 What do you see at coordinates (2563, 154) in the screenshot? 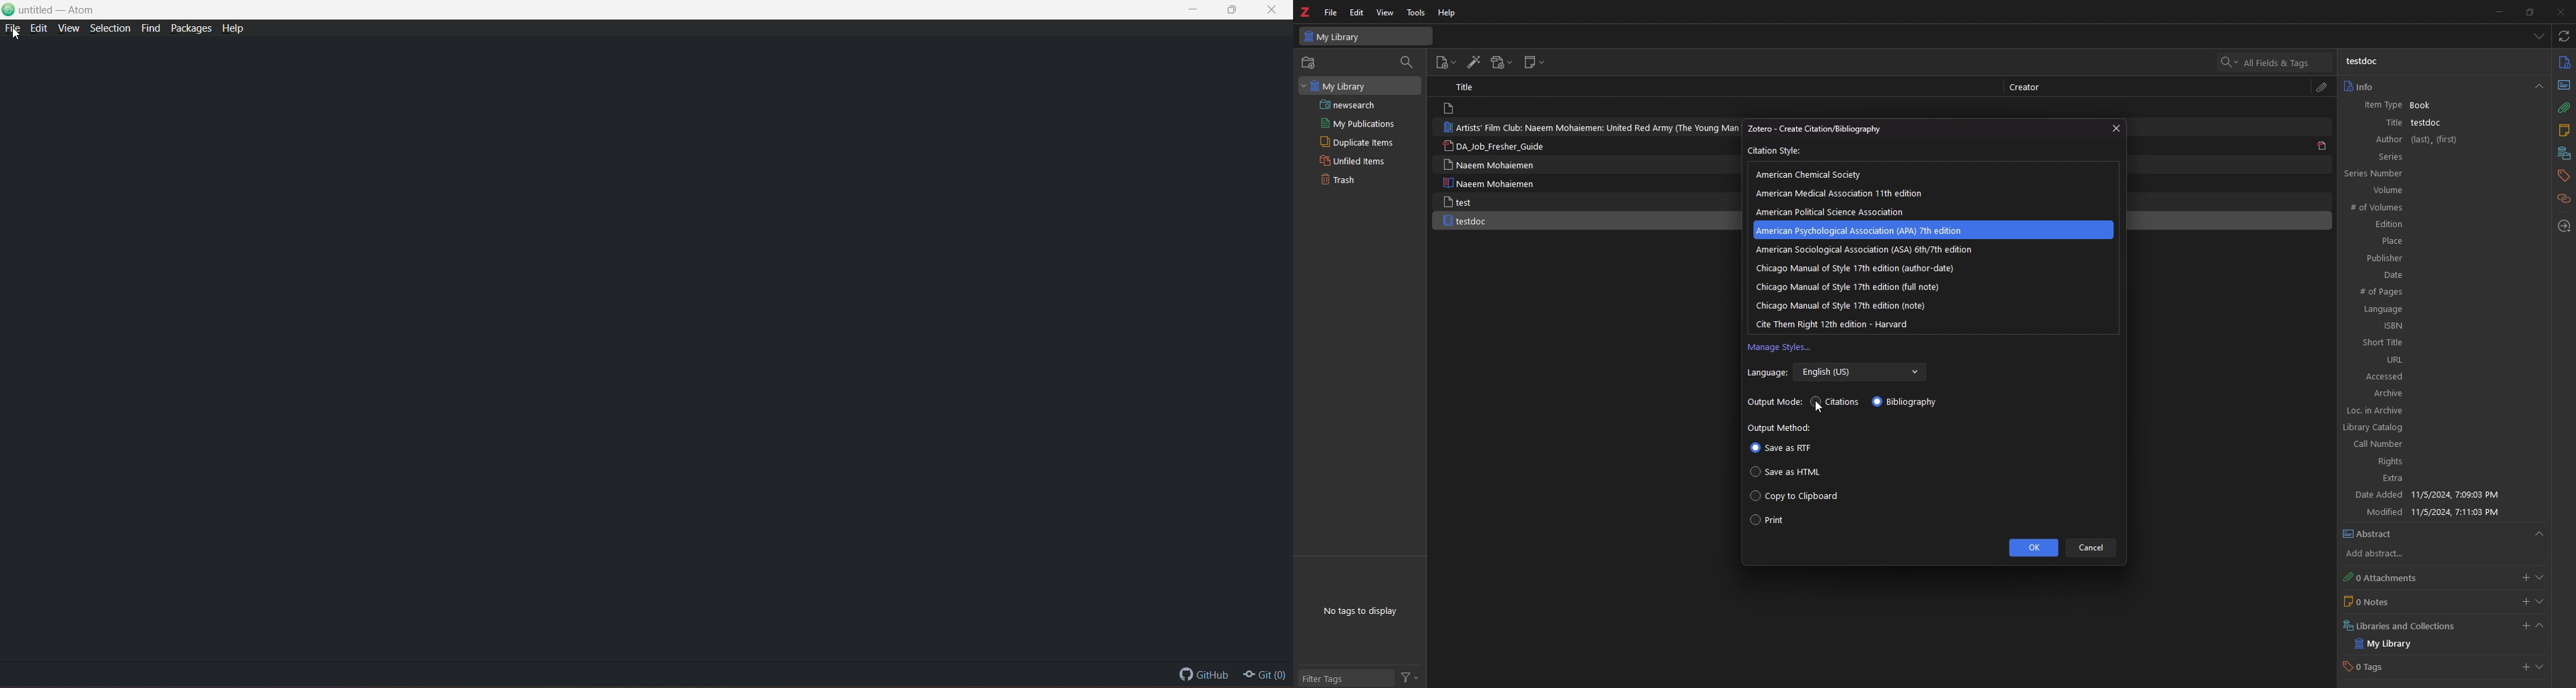
I see `collection and libraries` at bounding box center [2563, 154].